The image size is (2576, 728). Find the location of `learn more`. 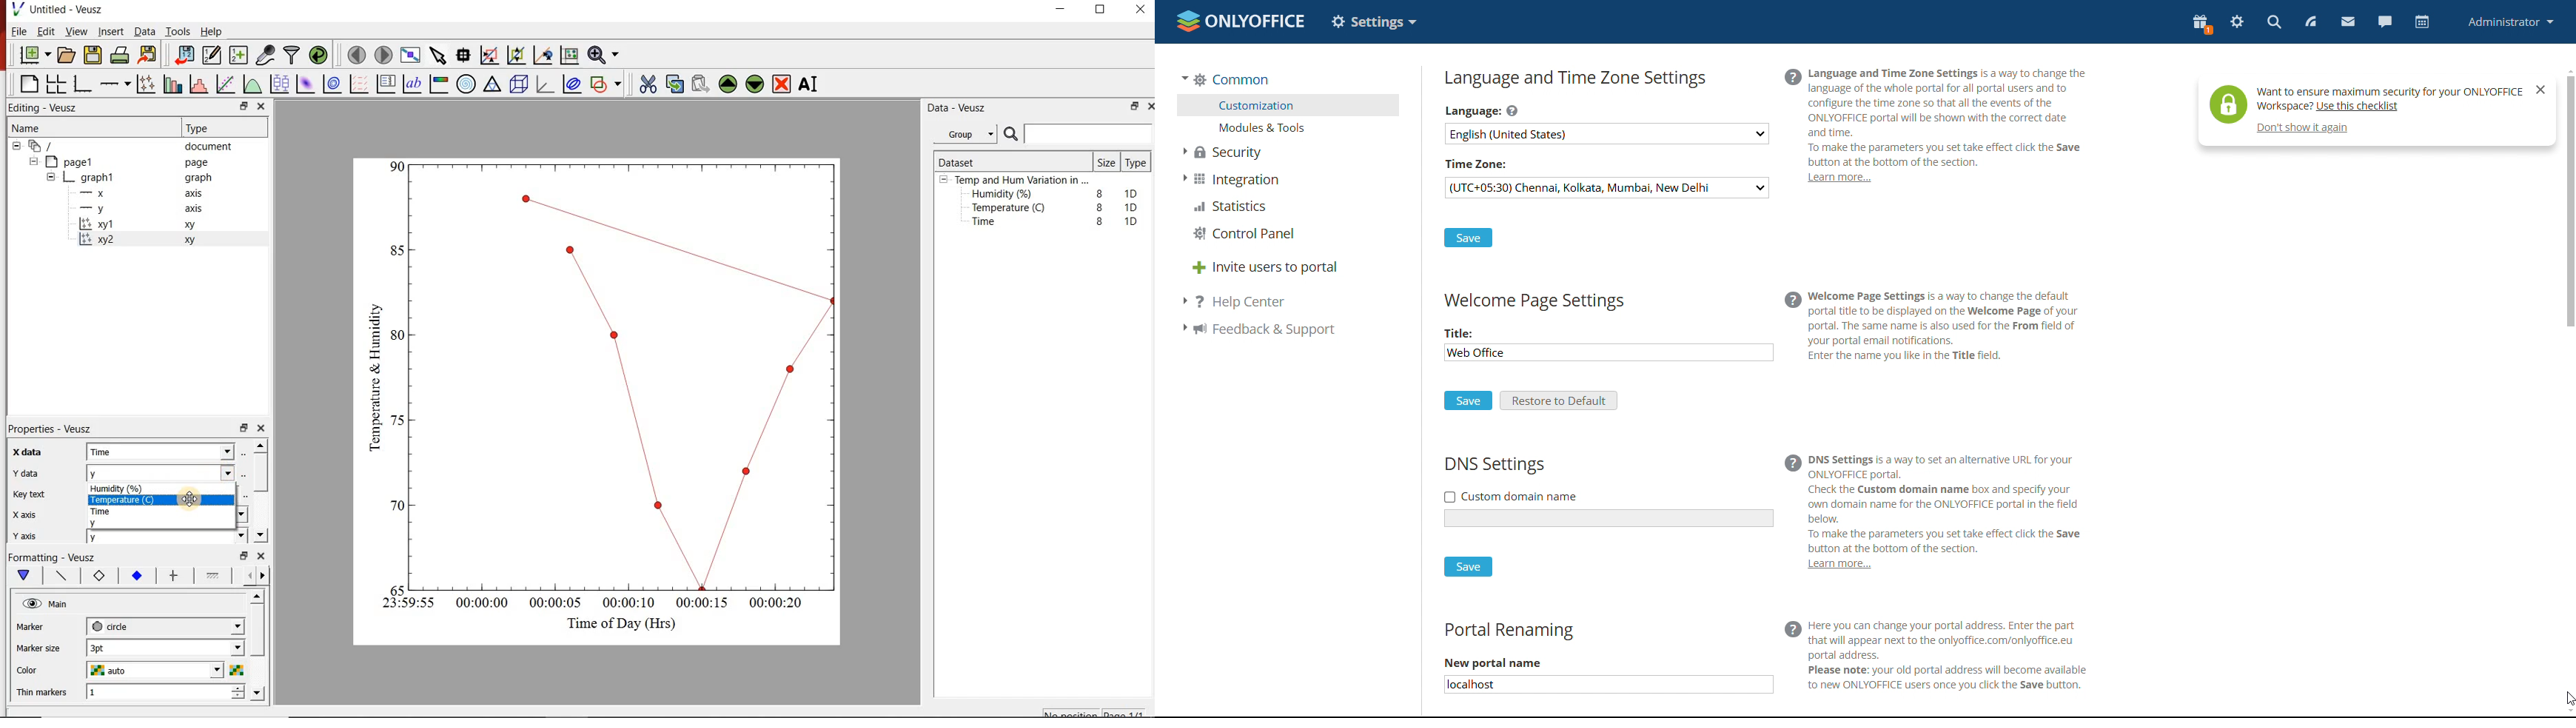

learn more is located at coordinates (1838, 180).